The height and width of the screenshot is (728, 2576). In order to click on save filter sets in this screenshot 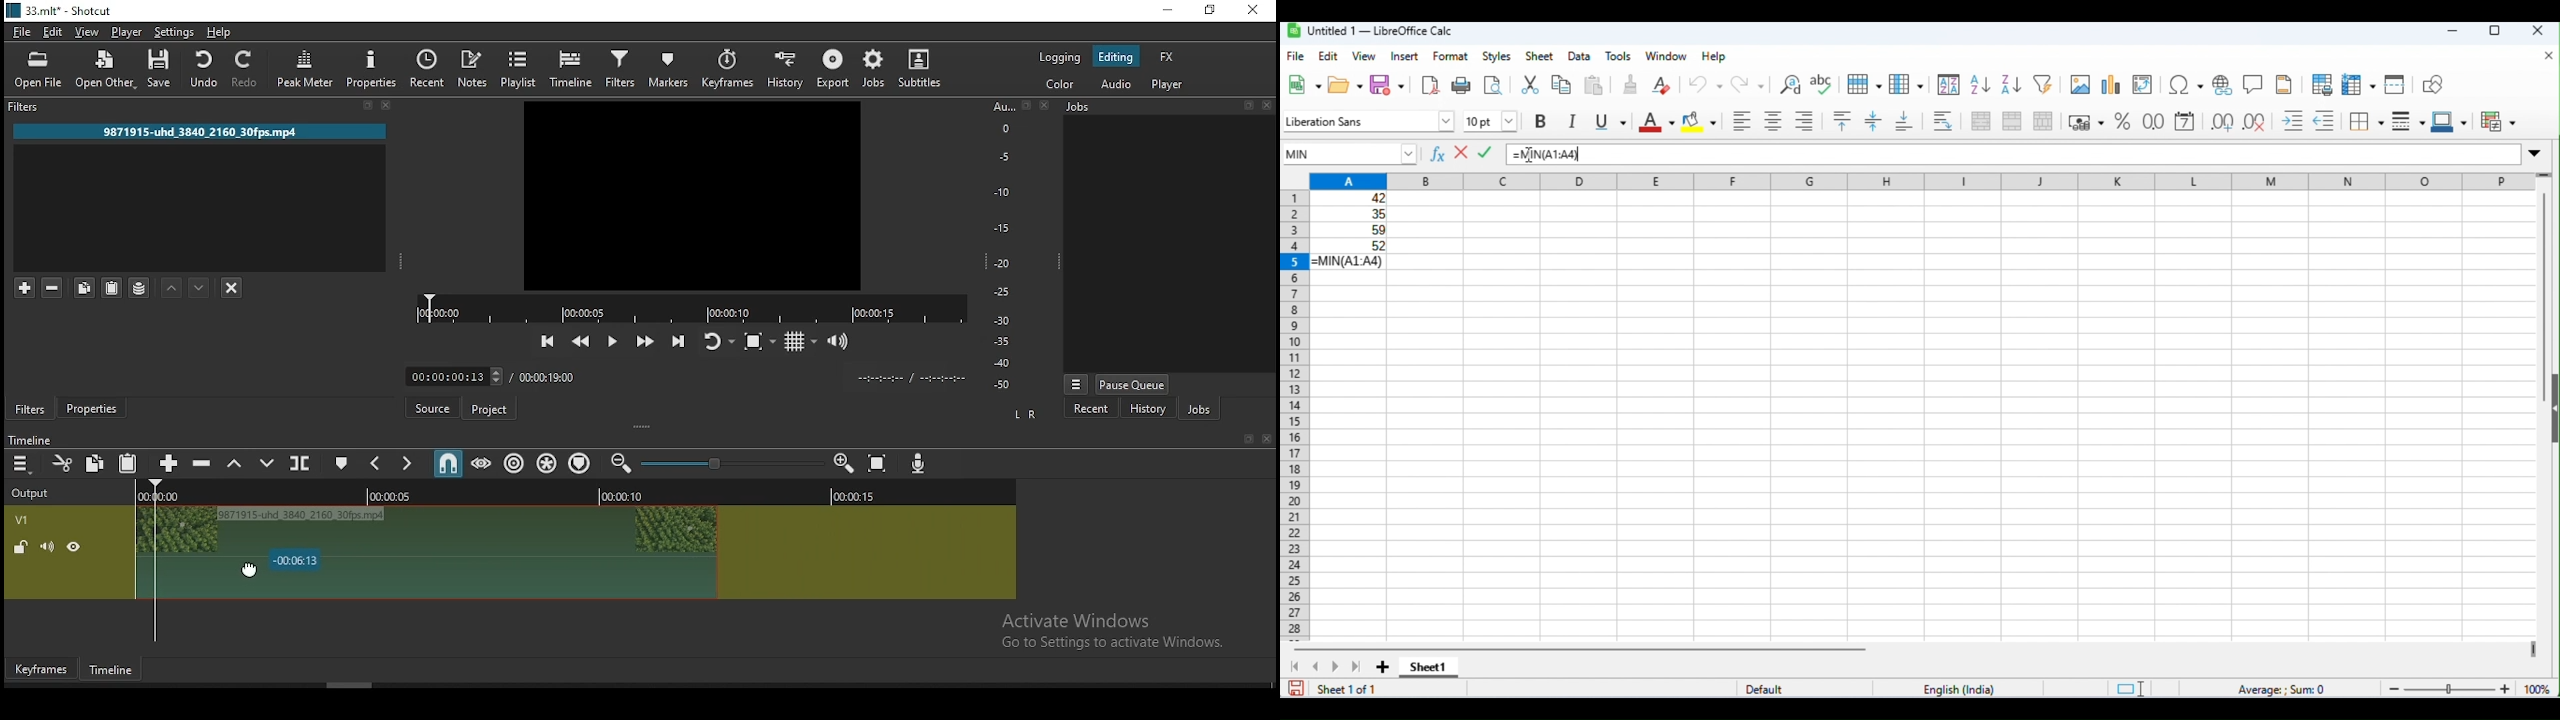, I will do `click(141, 286)`.